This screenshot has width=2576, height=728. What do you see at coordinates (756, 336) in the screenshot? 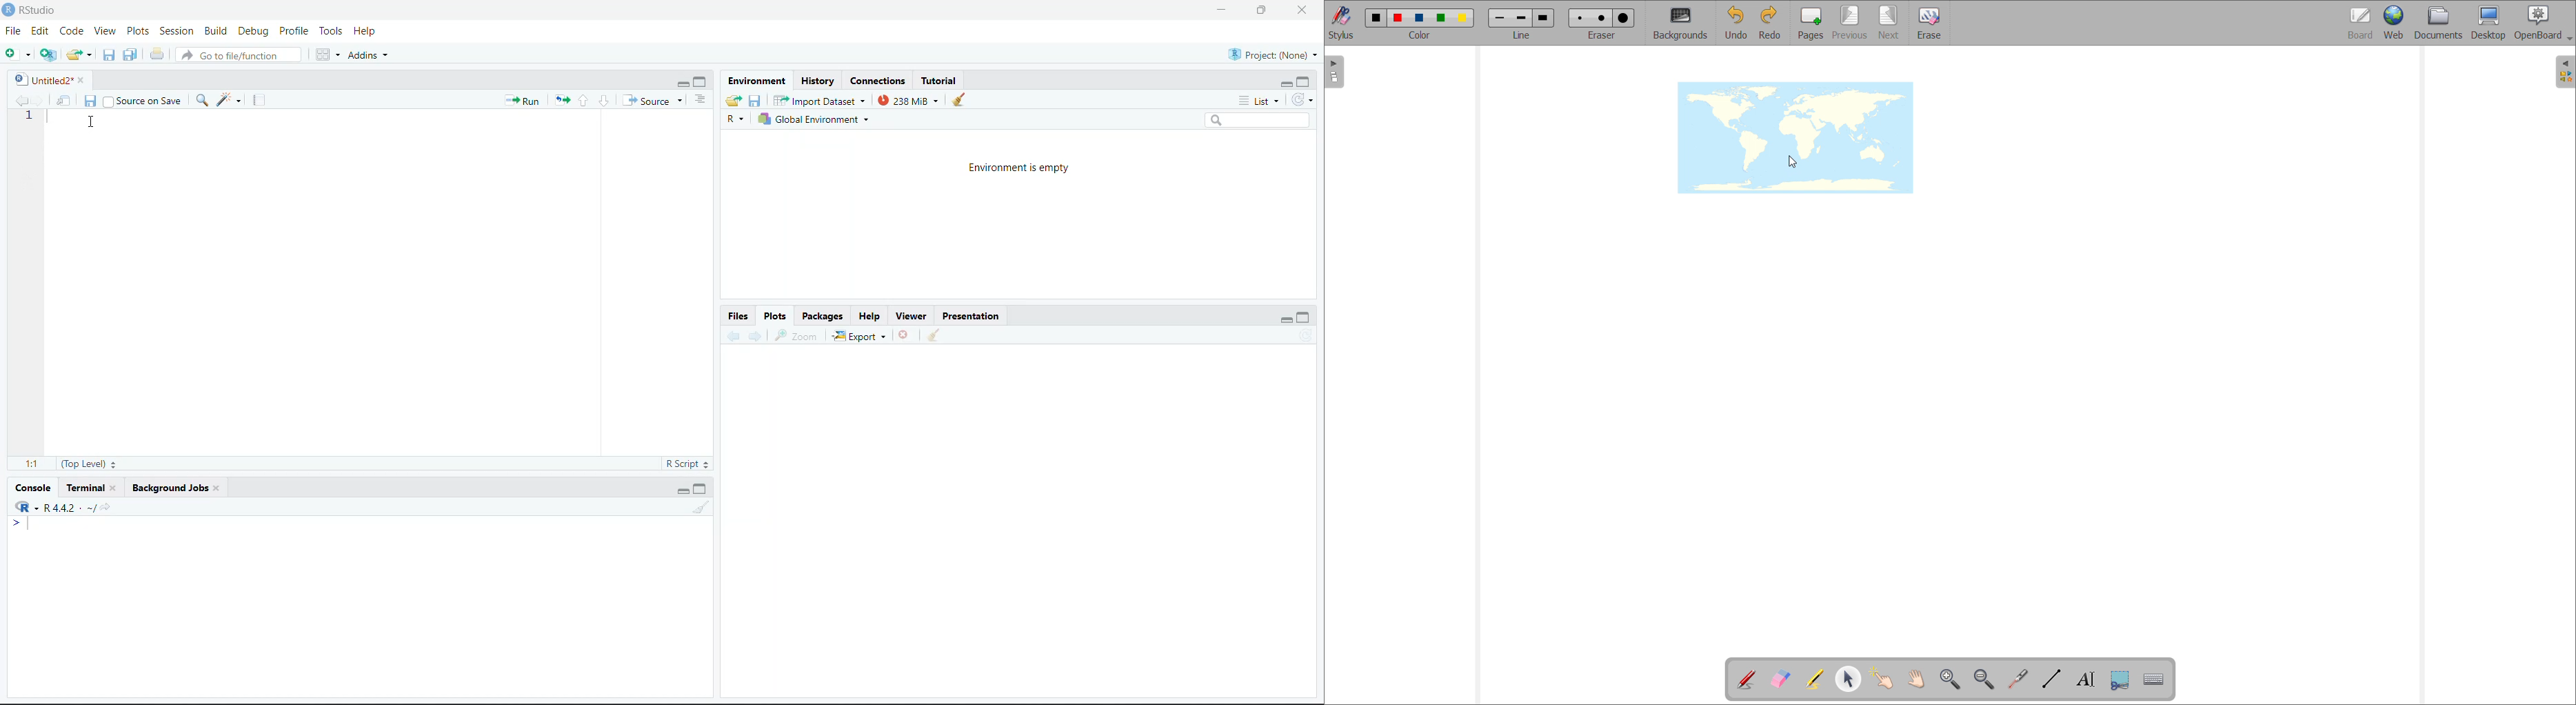
I see `forward` at bounding box center [756, 336].